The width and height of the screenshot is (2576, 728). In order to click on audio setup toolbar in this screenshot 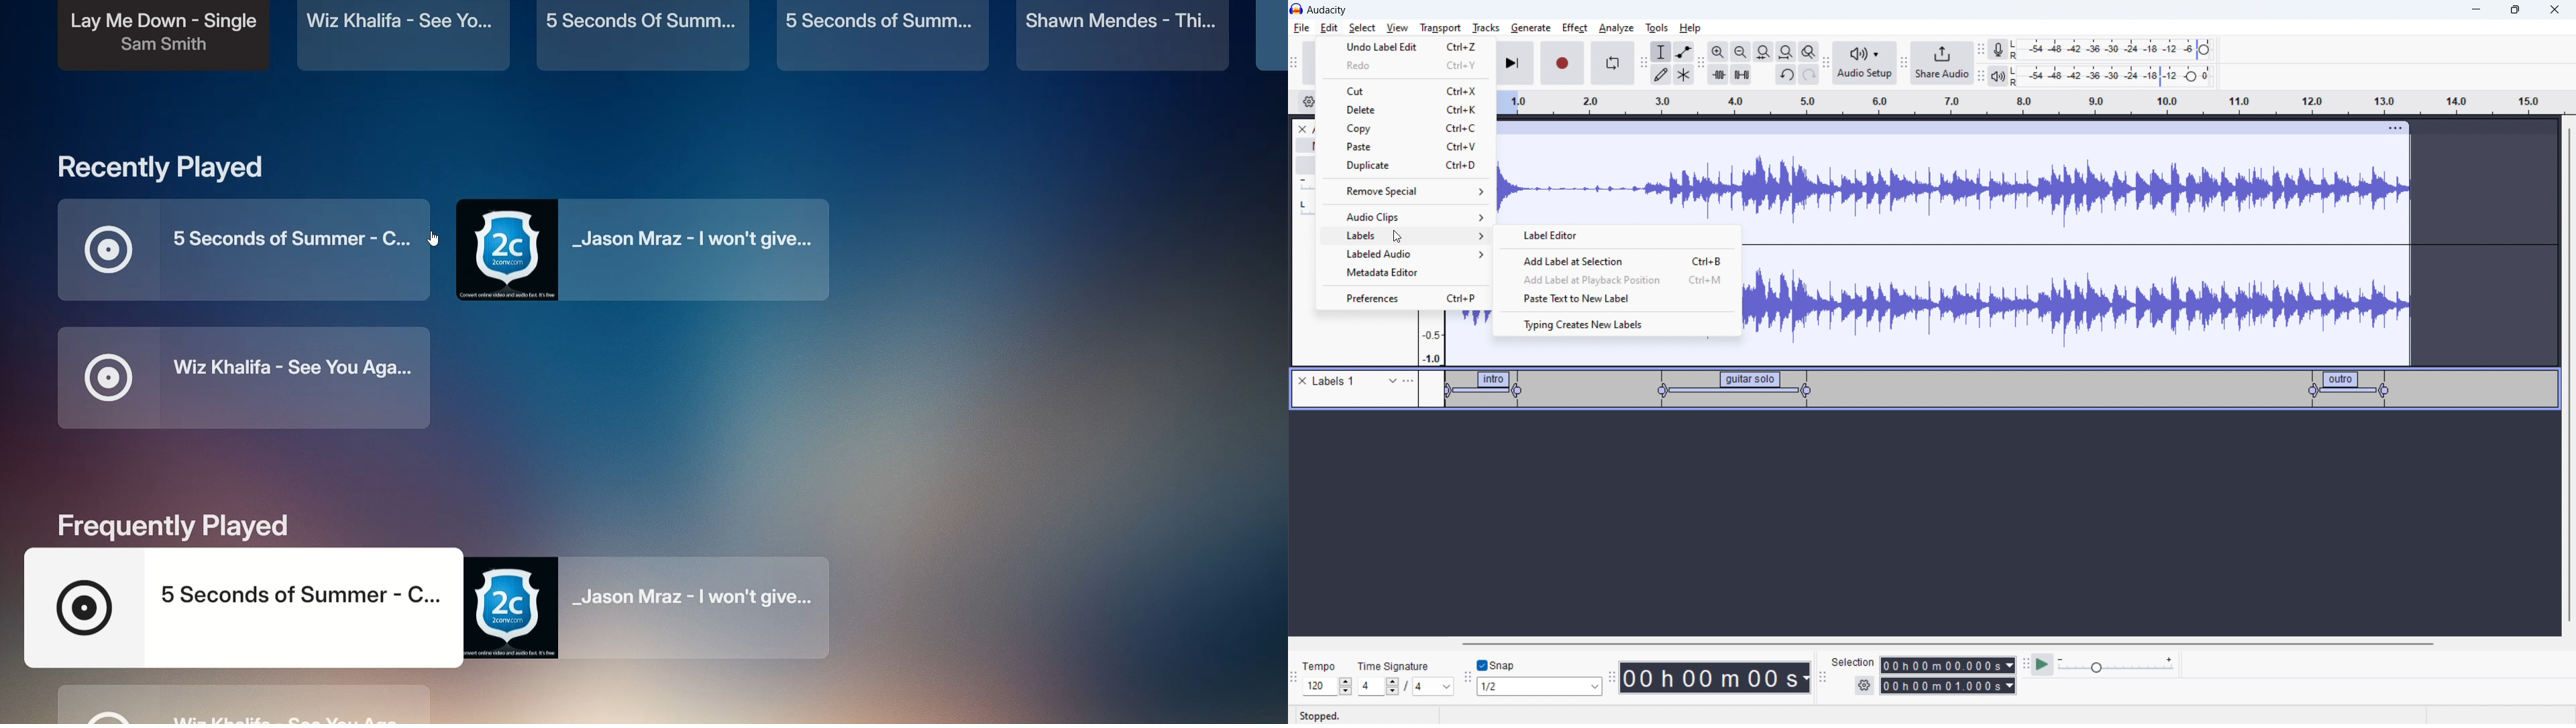, I will do `click(1825, 63)`.